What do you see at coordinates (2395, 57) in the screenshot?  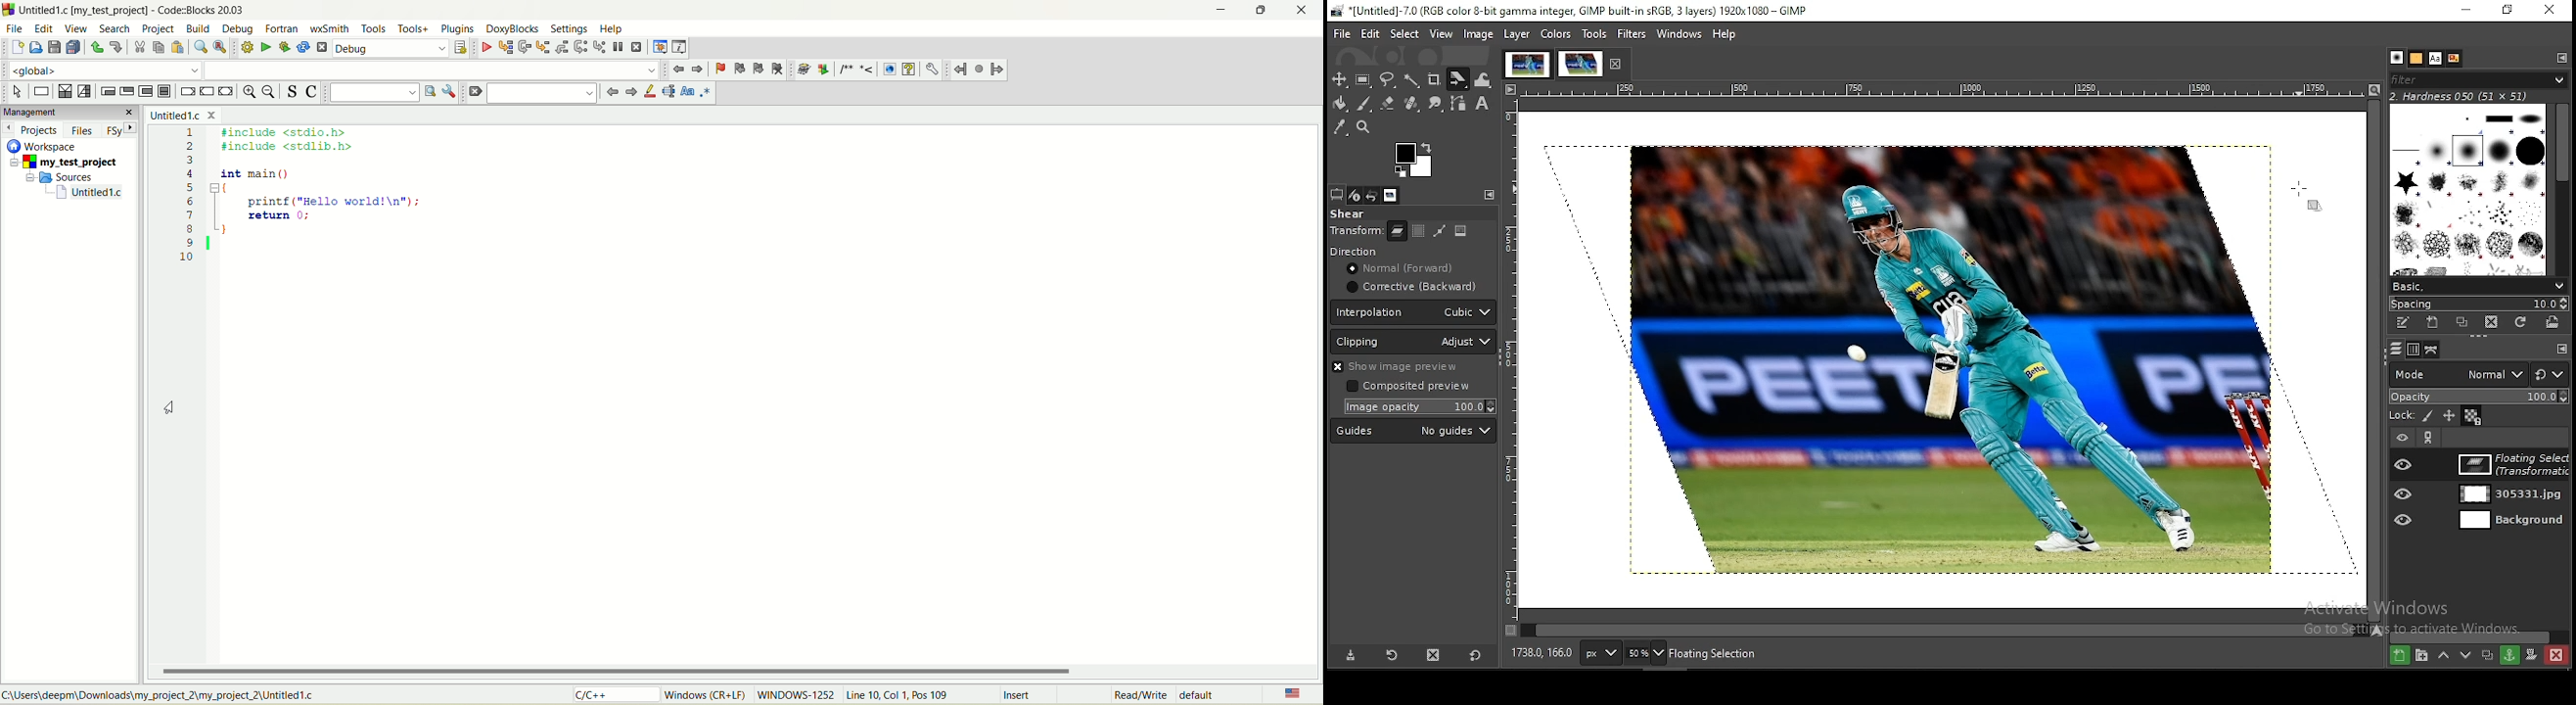 I see `patterns` at bounding box center [2395, 57].